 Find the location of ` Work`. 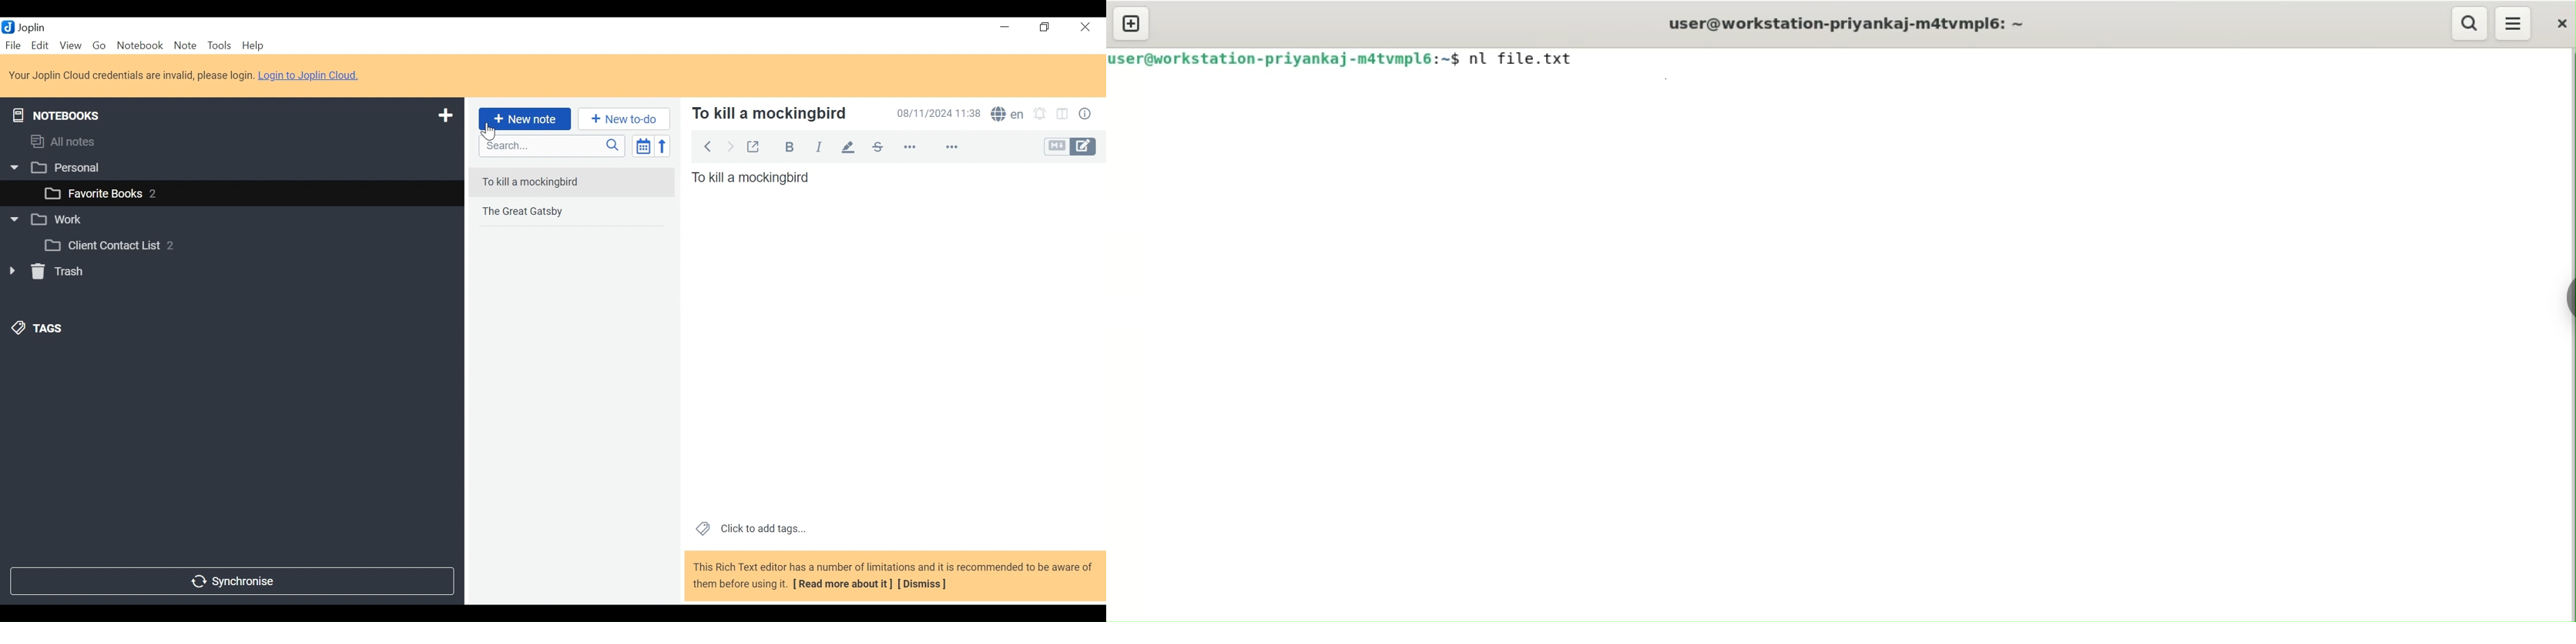

 Work is located at coordinates (46, 217).